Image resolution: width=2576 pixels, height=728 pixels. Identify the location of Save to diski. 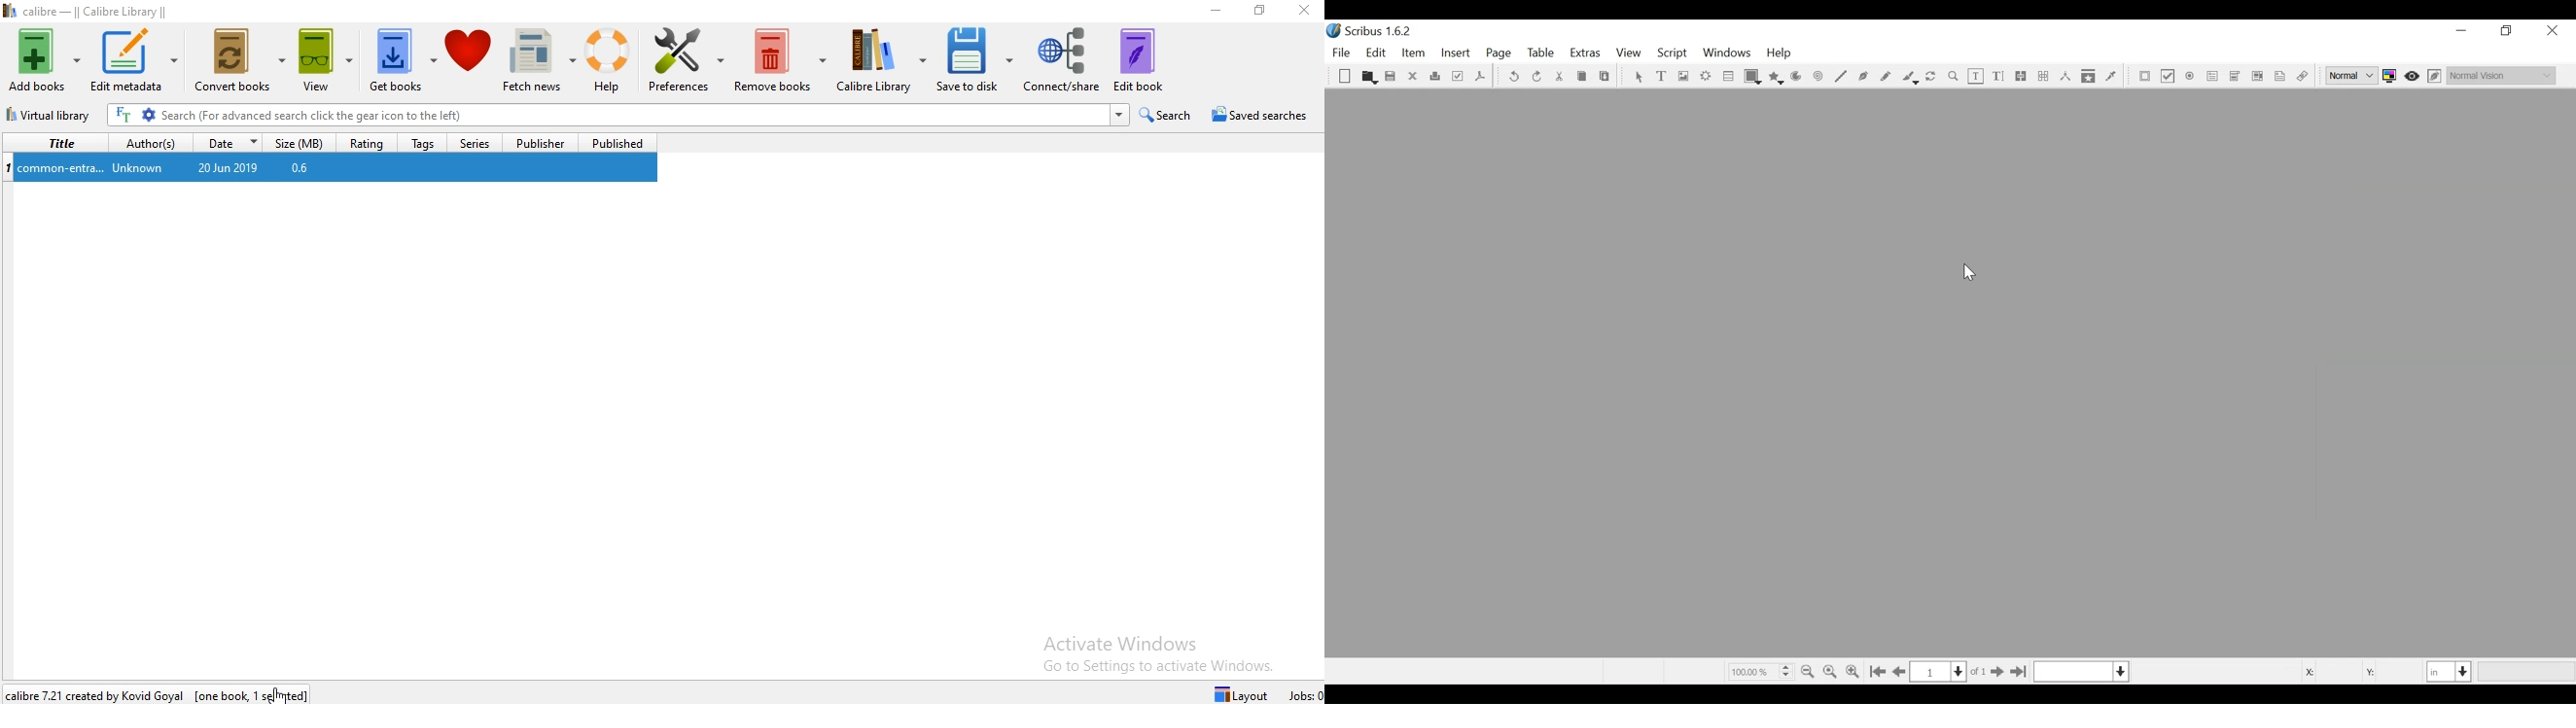
(975, 58).